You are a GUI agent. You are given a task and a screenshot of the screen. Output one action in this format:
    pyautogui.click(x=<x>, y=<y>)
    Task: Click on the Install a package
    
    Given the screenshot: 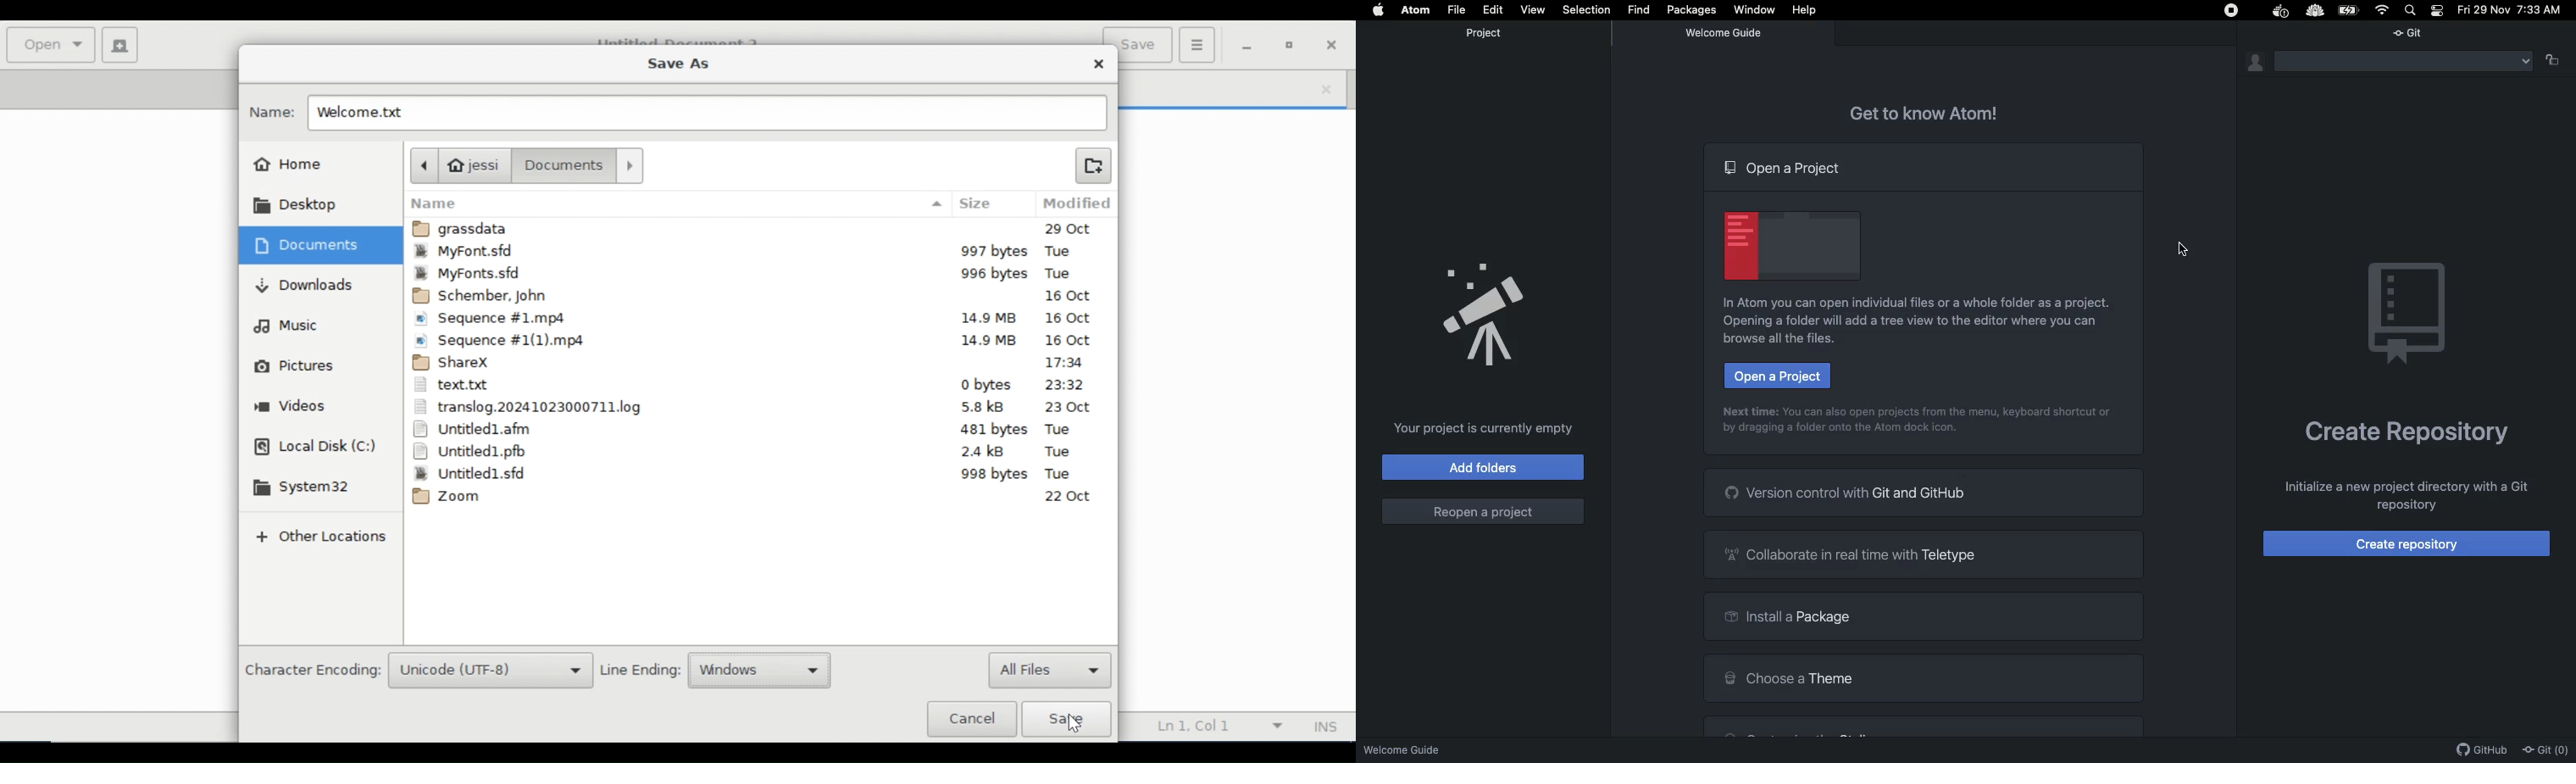 What is the action you would take?
    pyautogui.click(x=1925, y=617)
    